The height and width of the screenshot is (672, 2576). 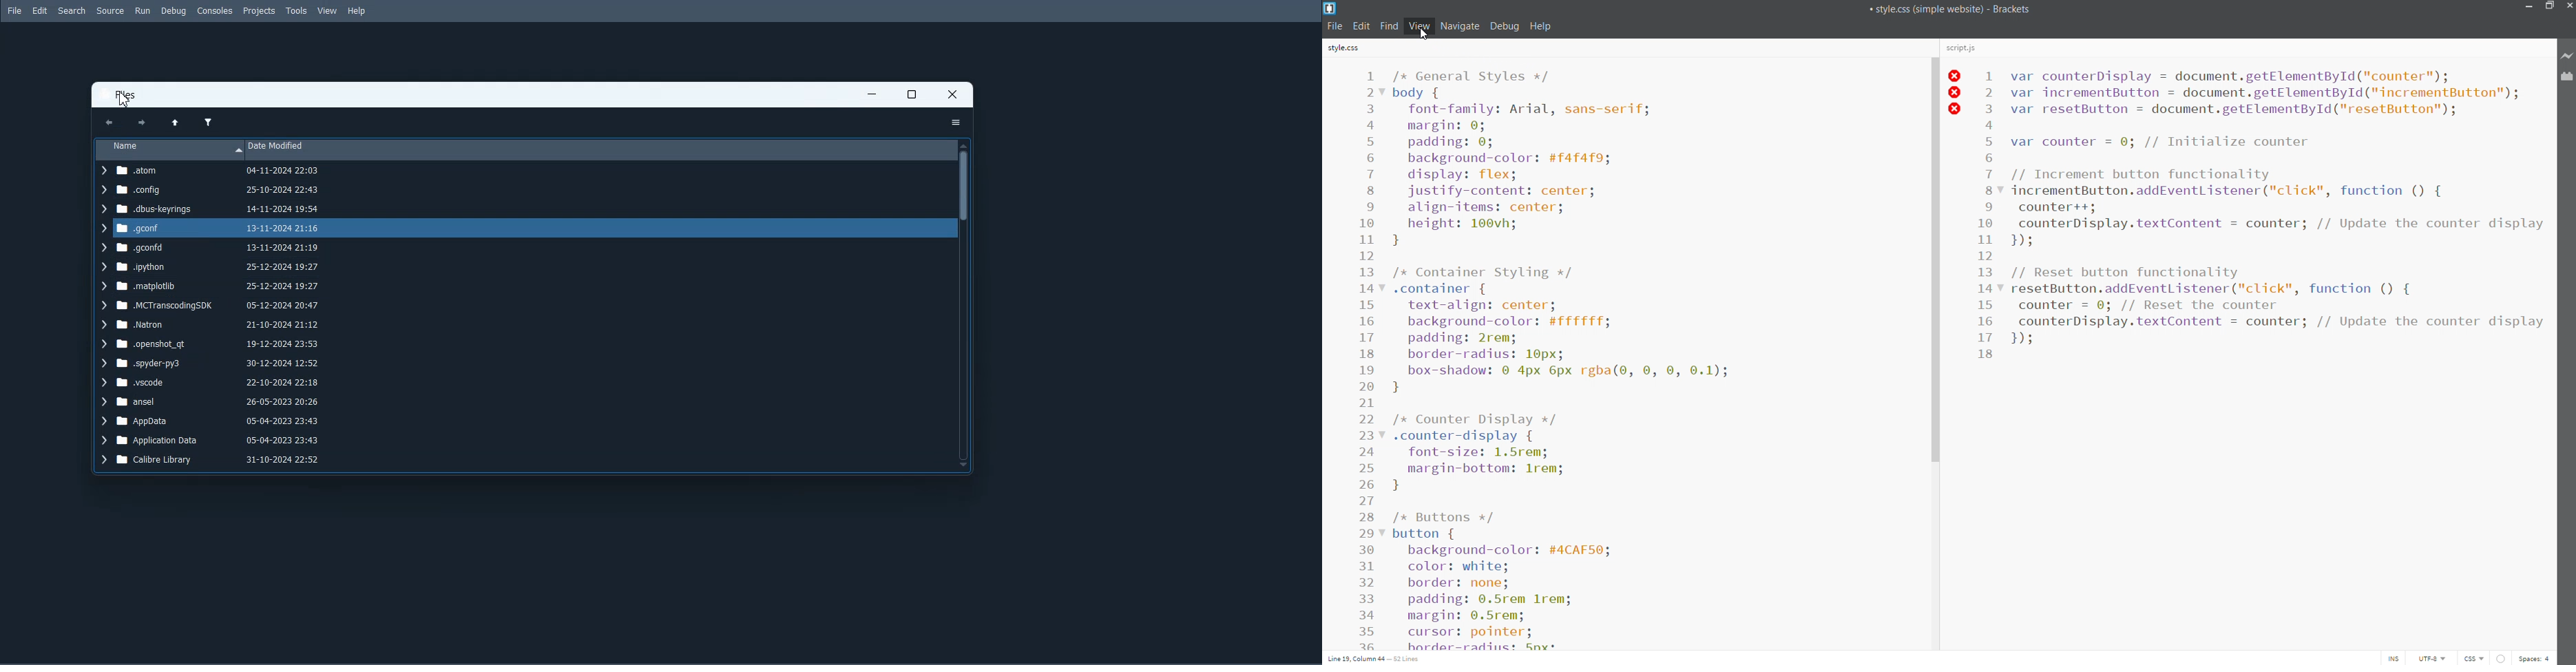 I want to click on Vertical scroll bar, so click(x=965, y=304).